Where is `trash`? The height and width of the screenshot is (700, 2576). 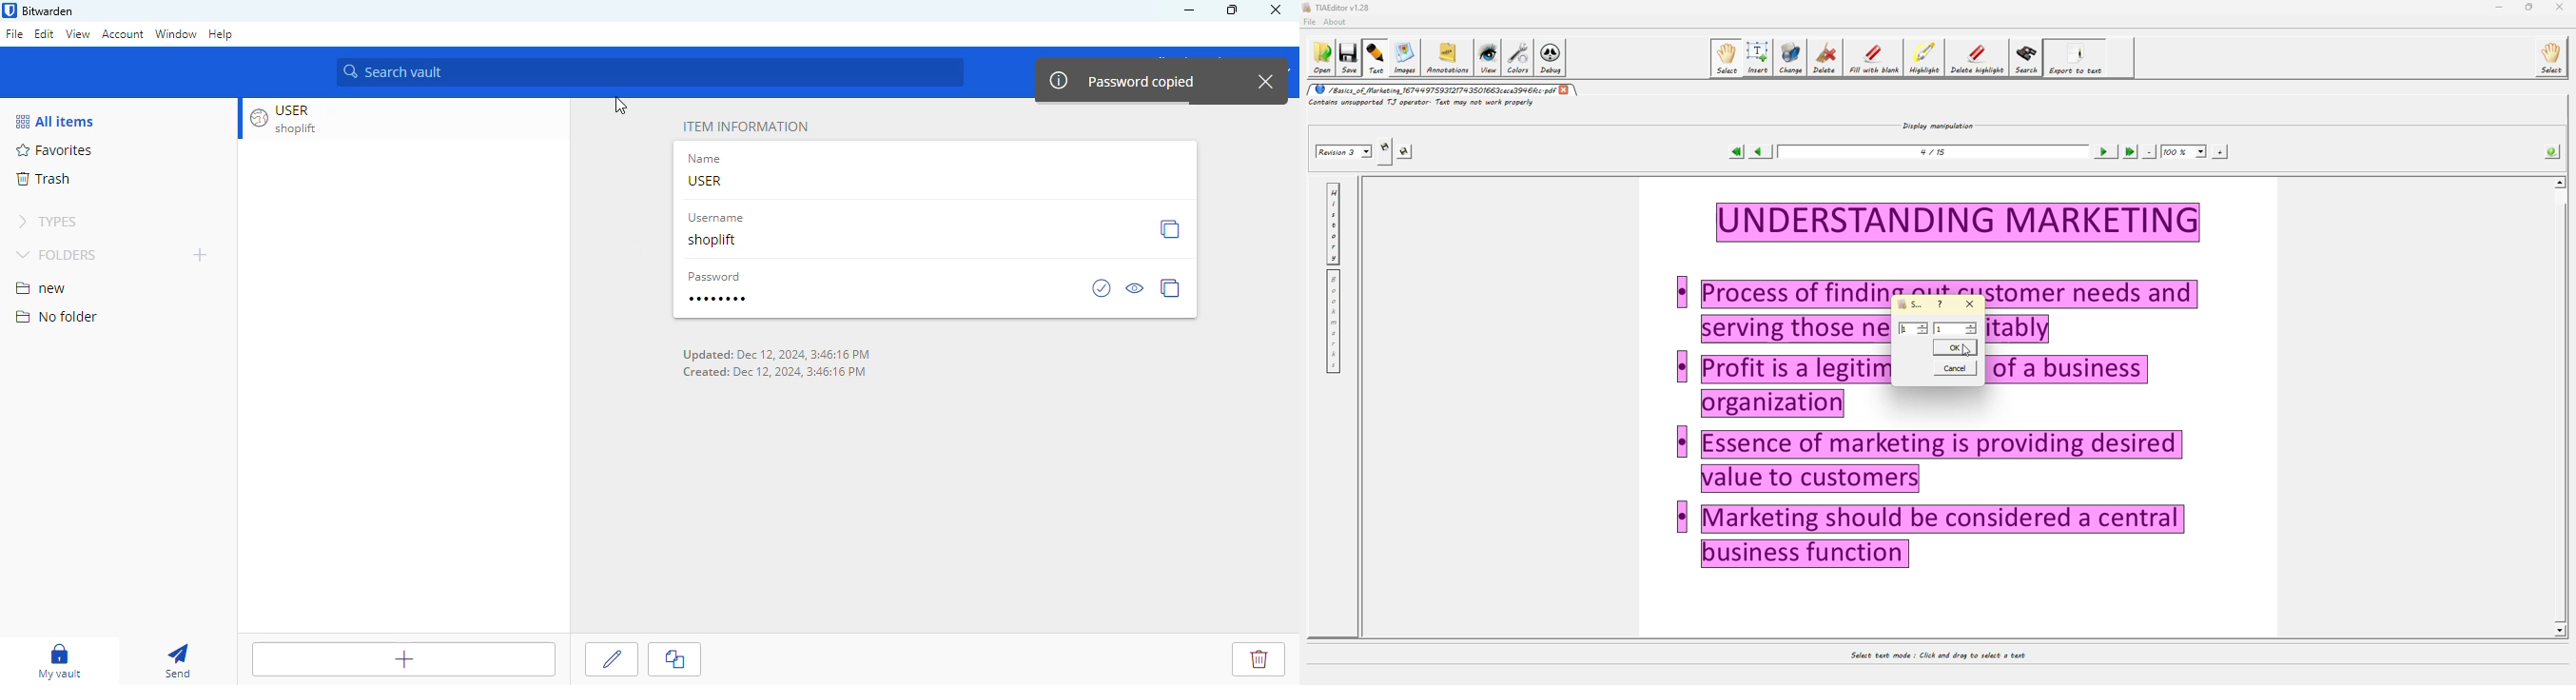
trash is located at coordinates (44, 178).